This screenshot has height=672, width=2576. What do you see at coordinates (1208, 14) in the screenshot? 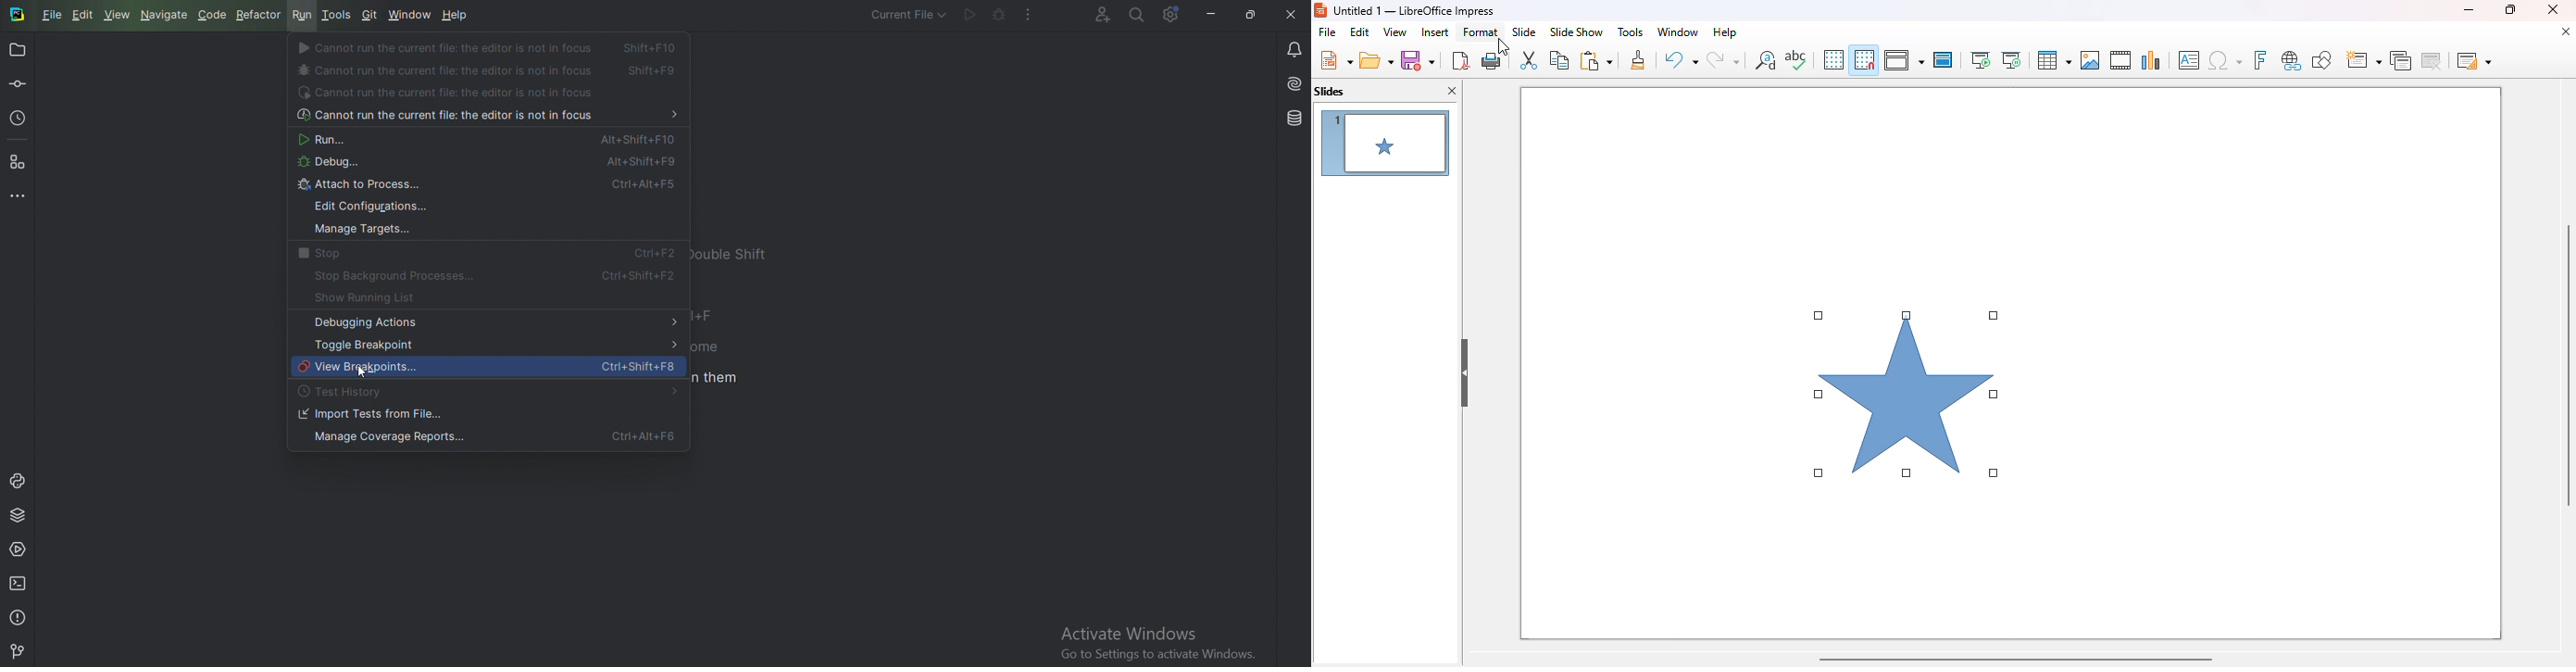
I see `minimize` at bounding box center [1208, 14].